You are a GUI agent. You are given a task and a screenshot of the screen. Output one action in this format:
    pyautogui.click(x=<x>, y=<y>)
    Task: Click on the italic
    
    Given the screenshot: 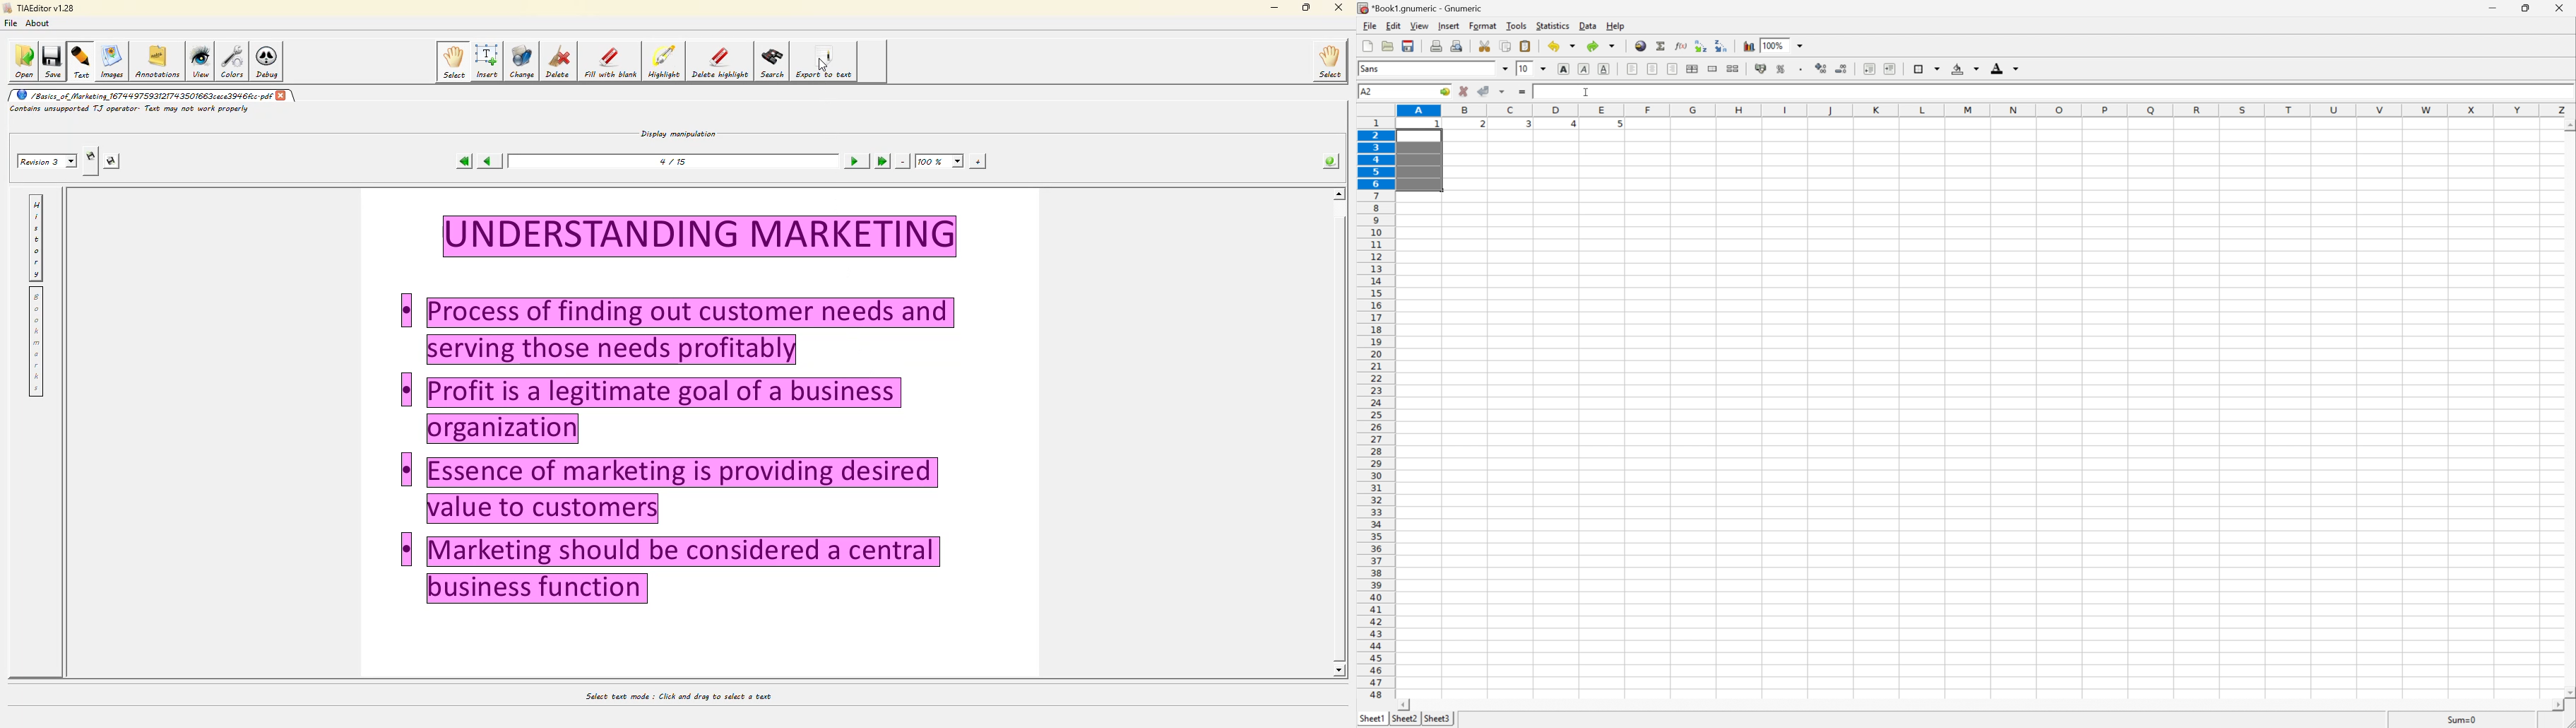 What is the action you would take?
    pyautogui.click(x=1585, y=69)
    